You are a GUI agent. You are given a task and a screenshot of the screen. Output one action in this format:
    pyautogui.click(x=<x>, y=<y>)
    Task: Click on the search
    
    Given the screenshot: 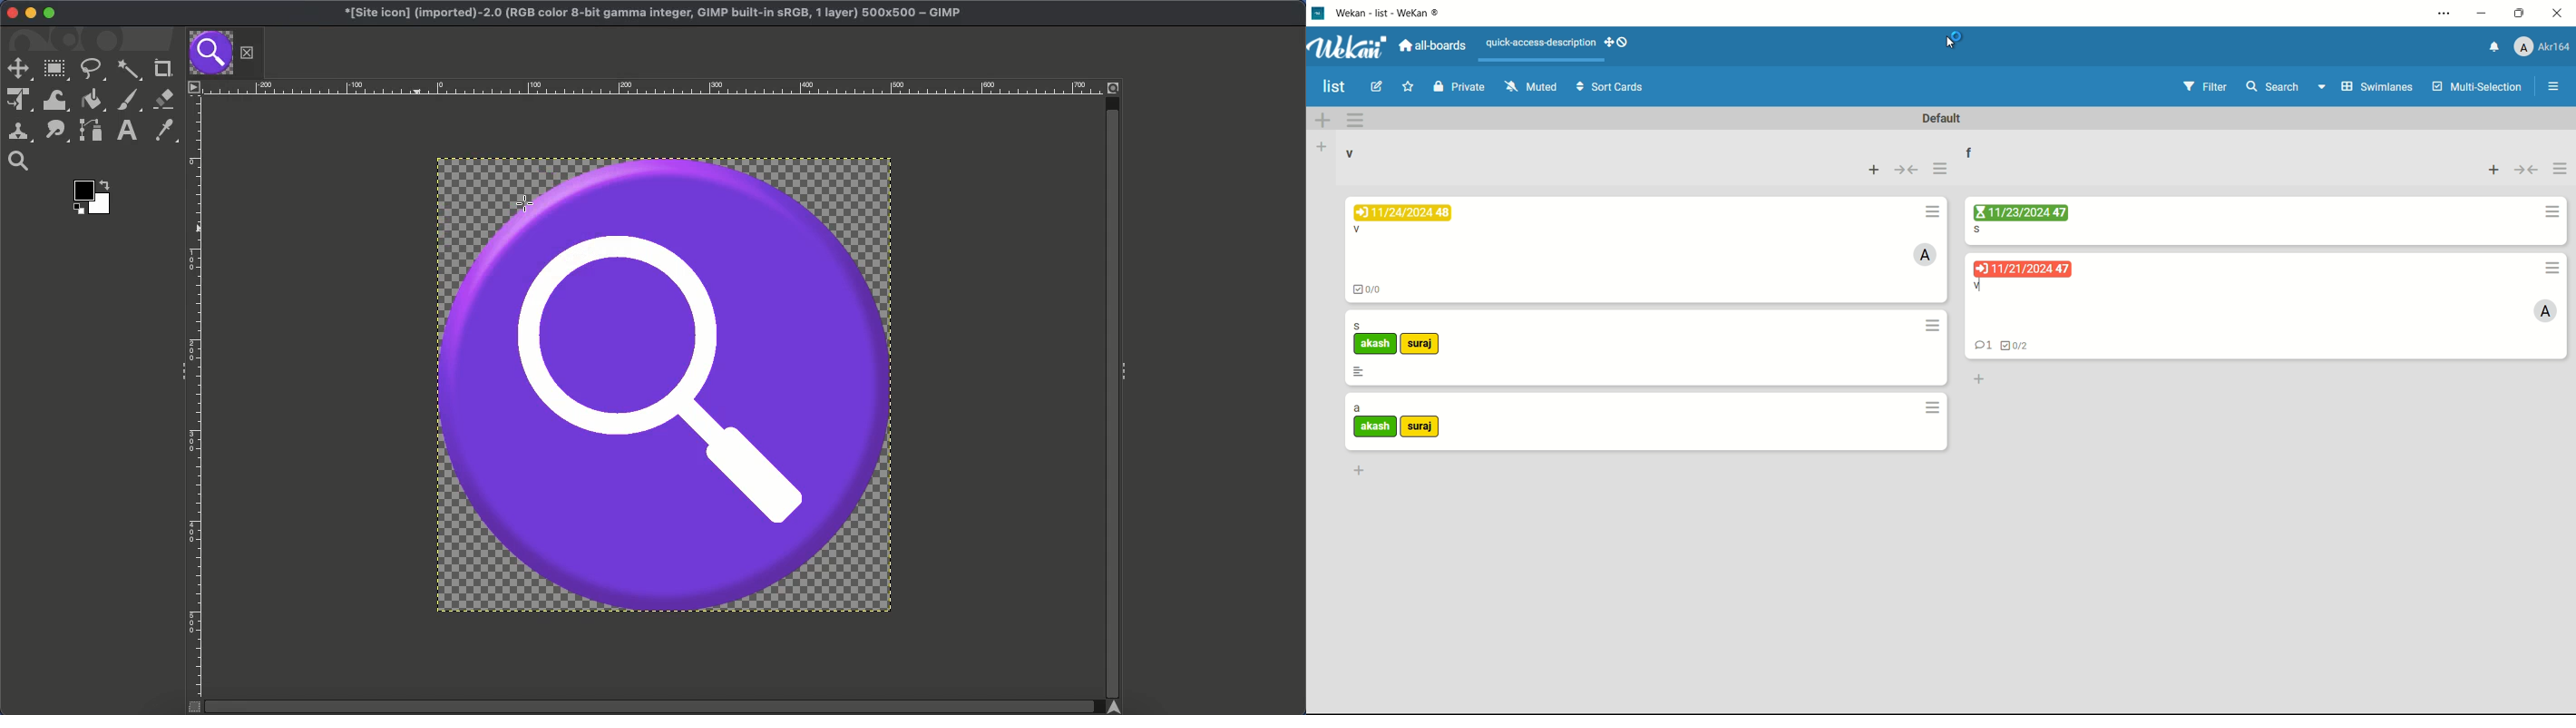 What is the action you would take?
    pyautogui.click(x=2272, y=86)
    